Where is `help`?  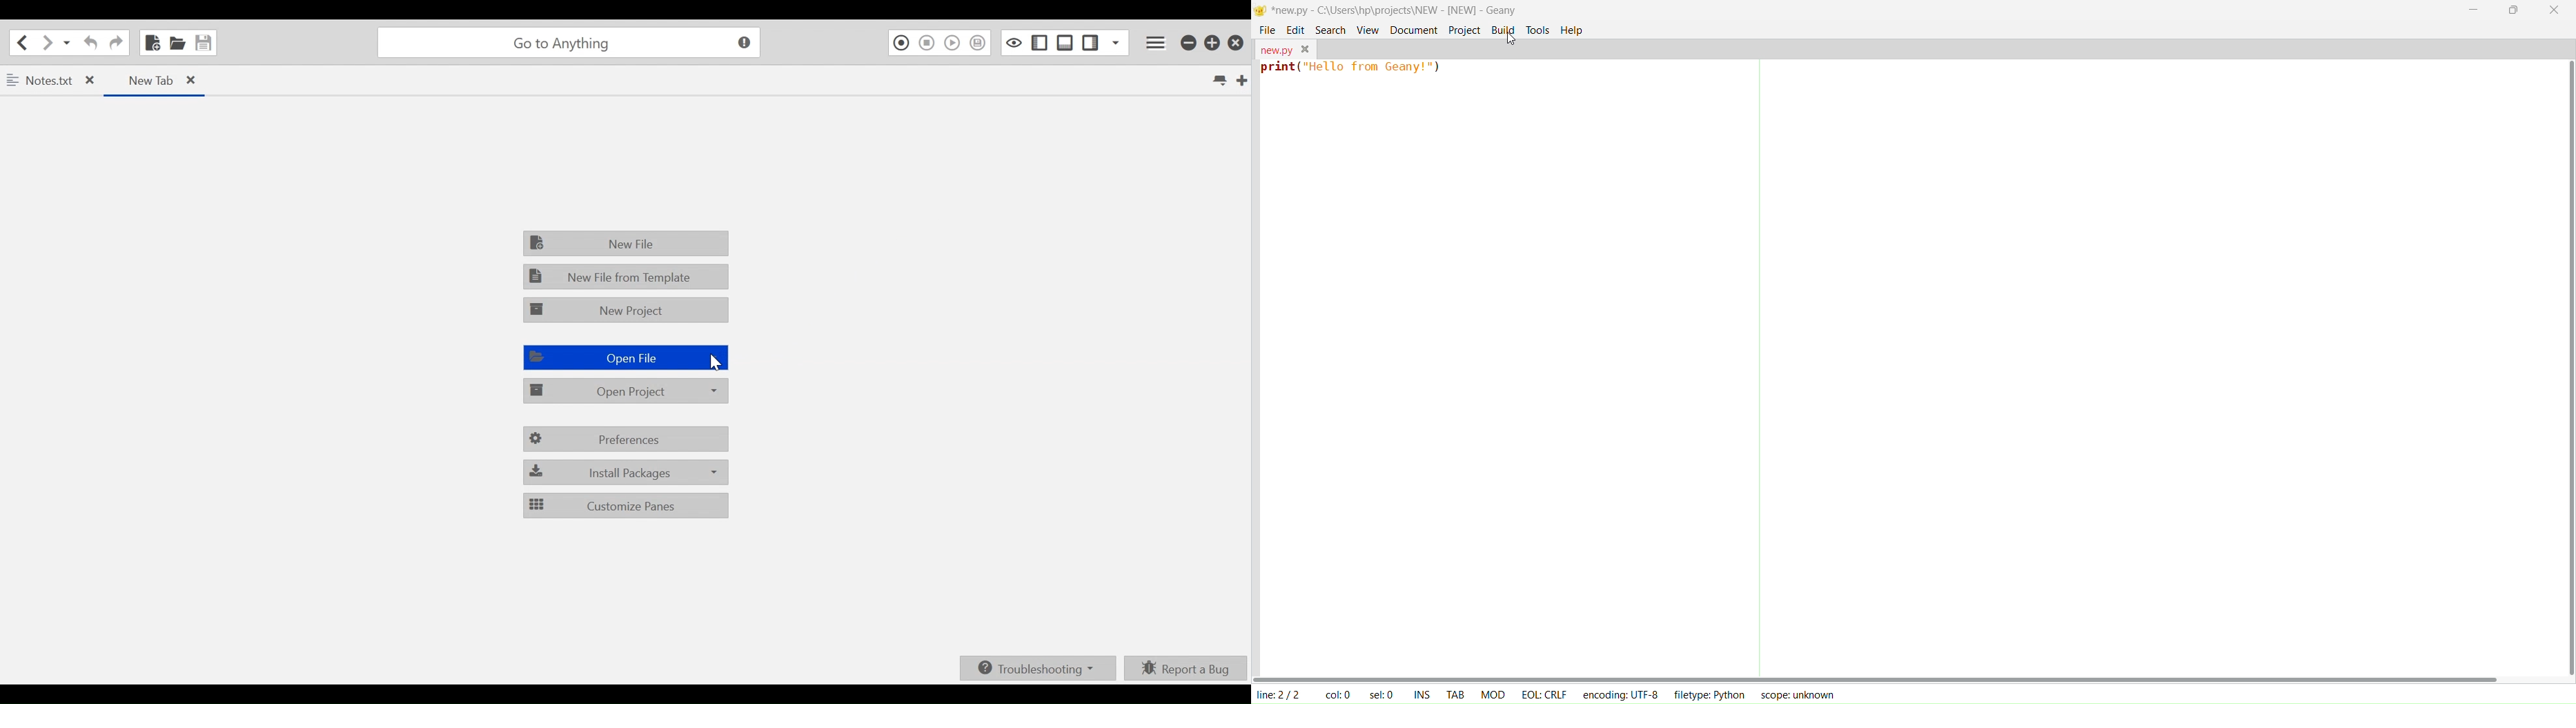 help is located at coordinates (1573, 30).